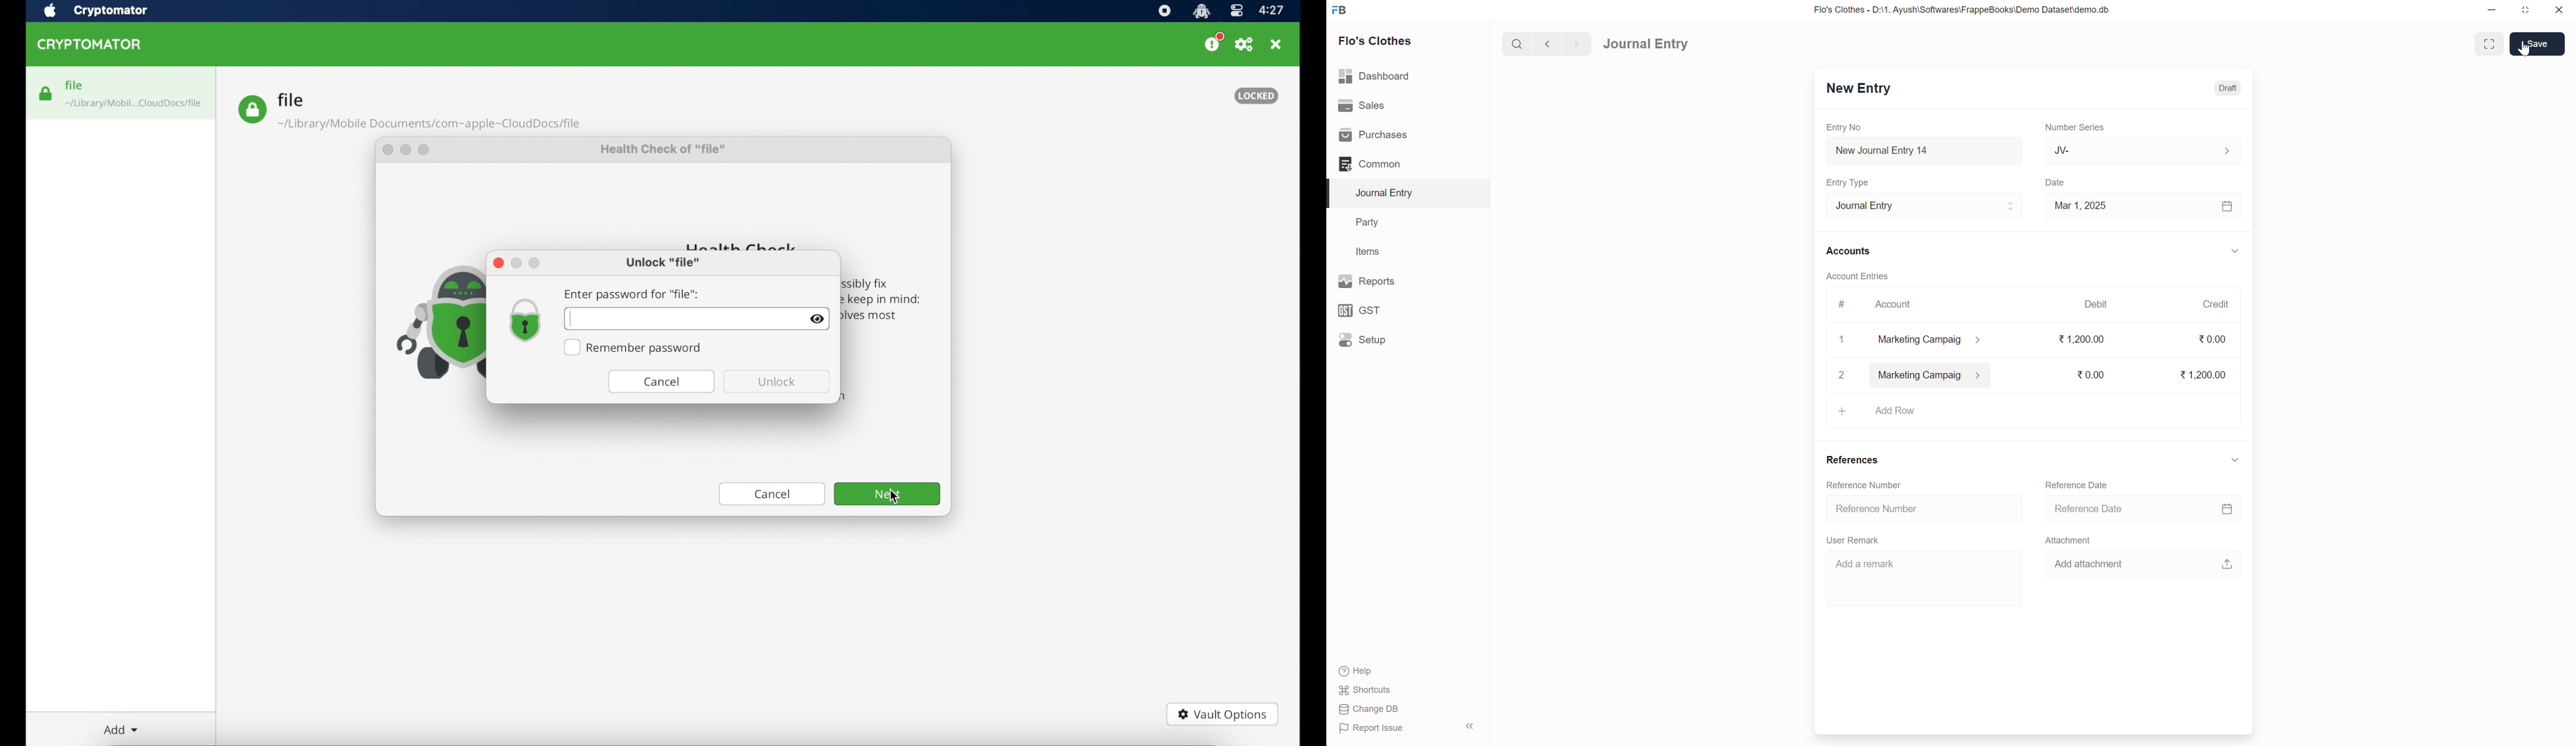 The image size is (2576, 756). Describe the element at coordinates (1859, 87) in the screenshot. I see `New Entry` at that location.